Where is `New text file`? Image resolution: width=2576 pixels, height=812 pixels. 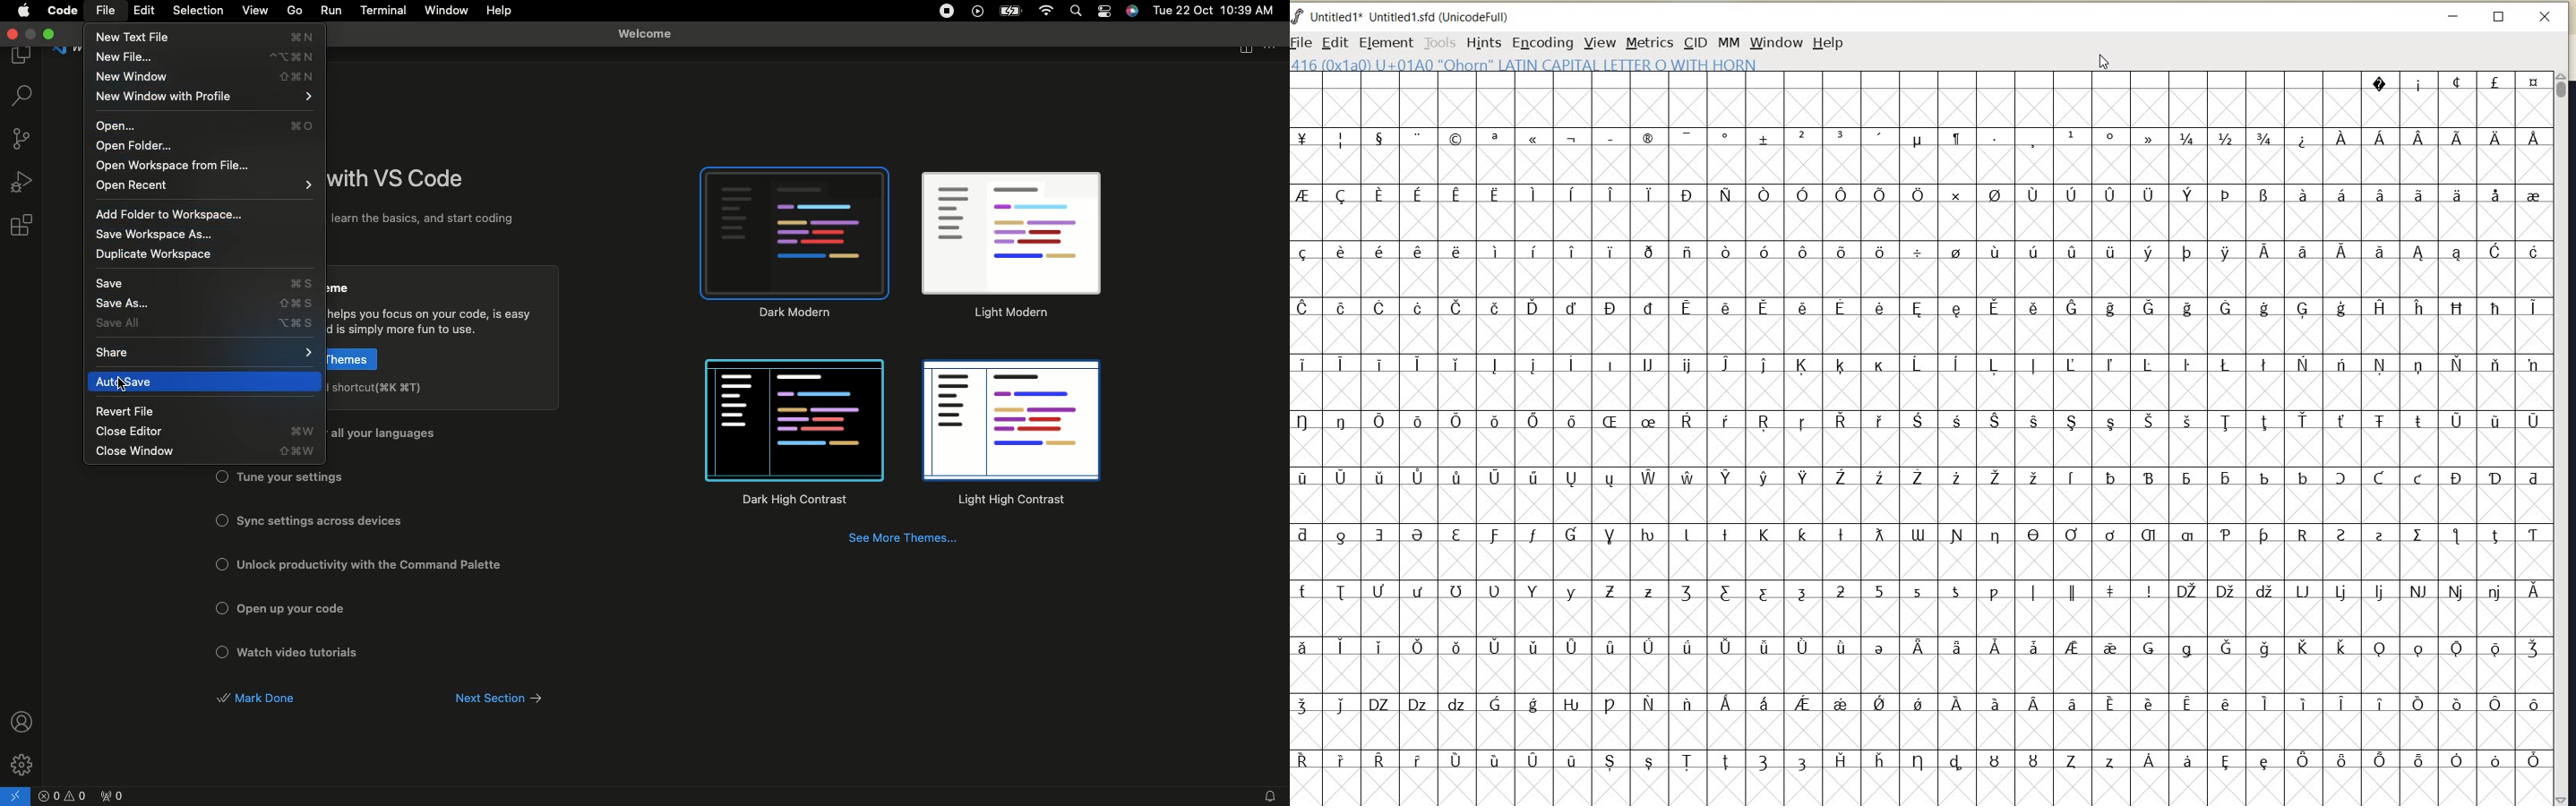 New text file is located at coordinates (202, 38).